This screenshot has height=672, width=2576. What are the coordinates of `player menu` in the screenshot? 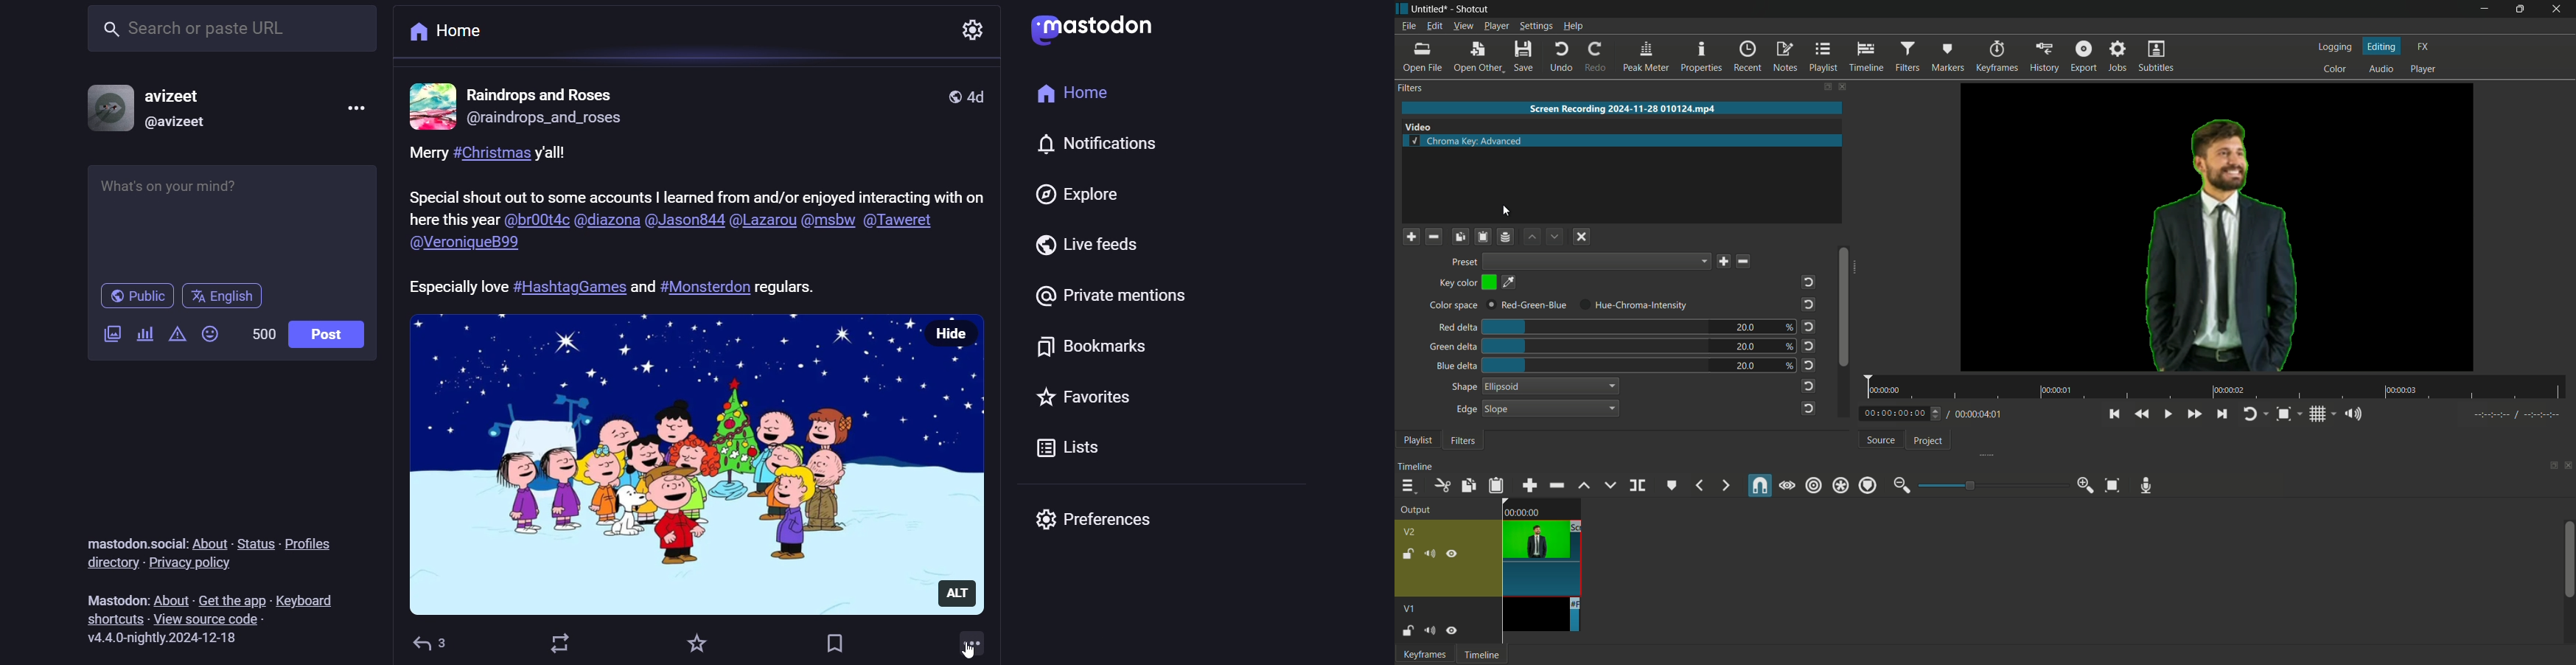 It's located at (1496, 26).